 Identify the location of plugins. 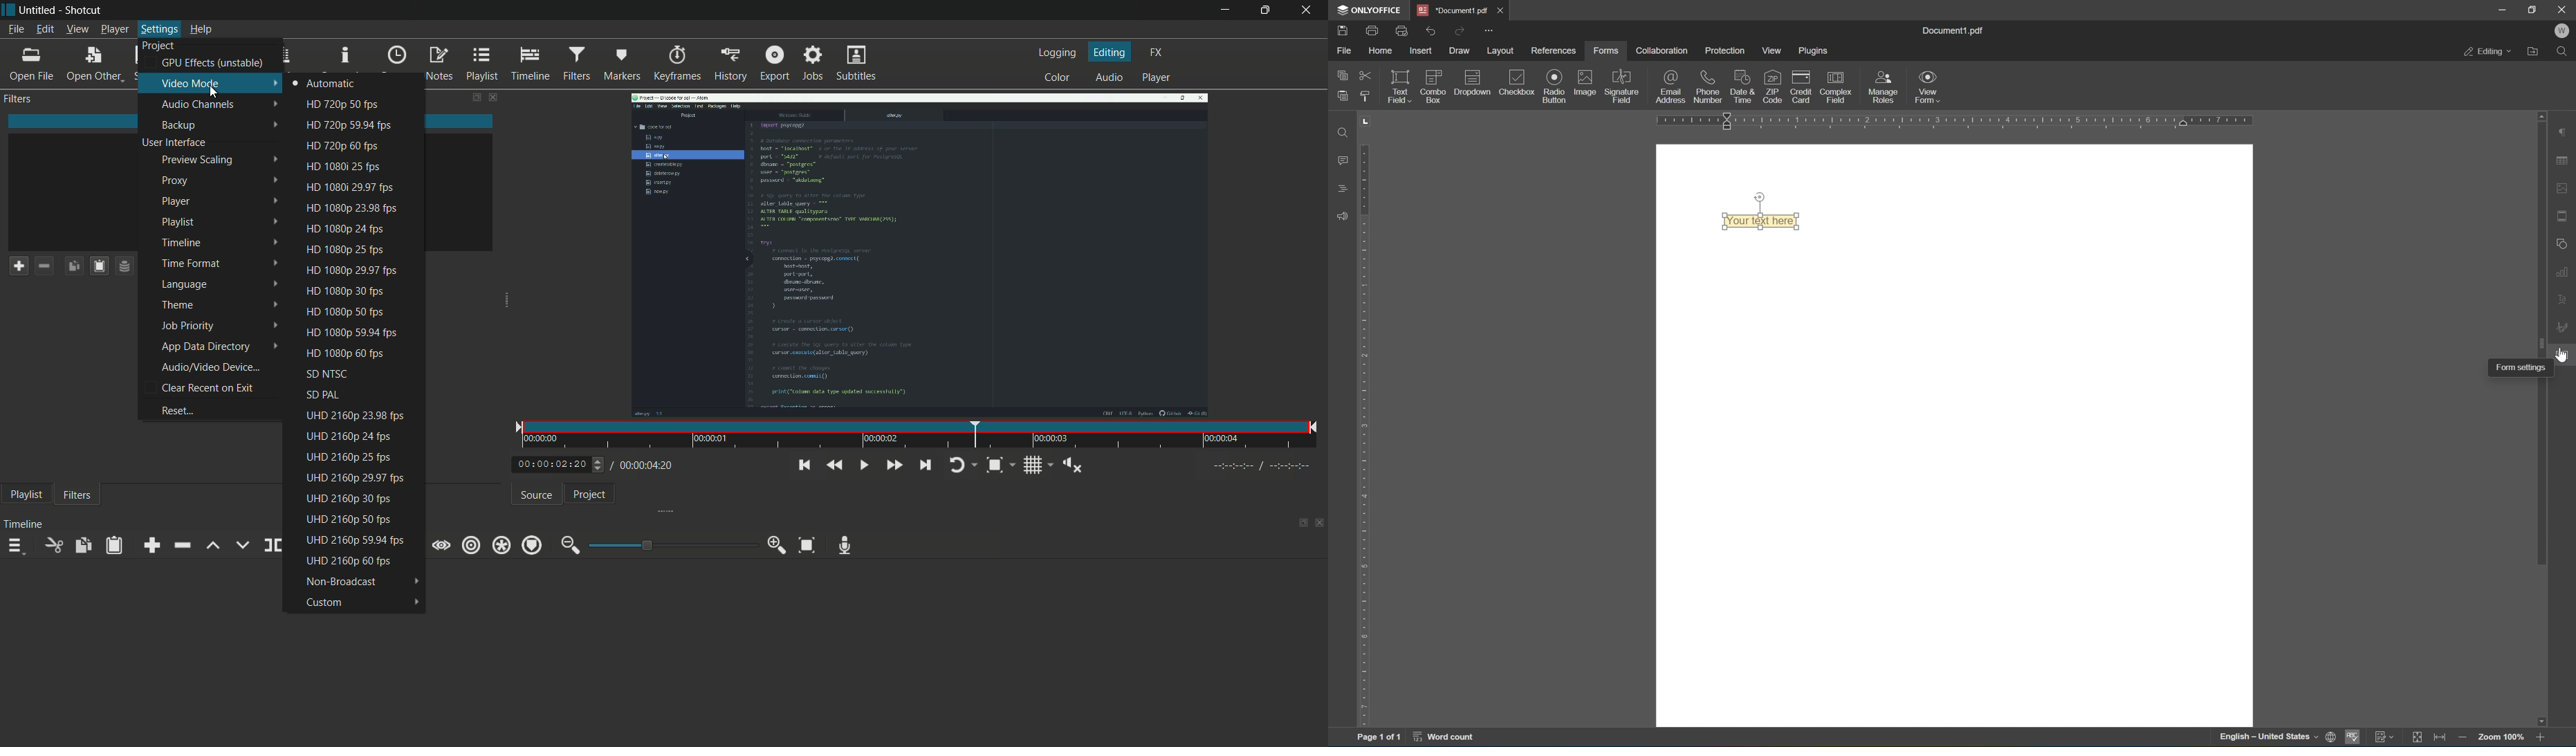
(1815, 51).